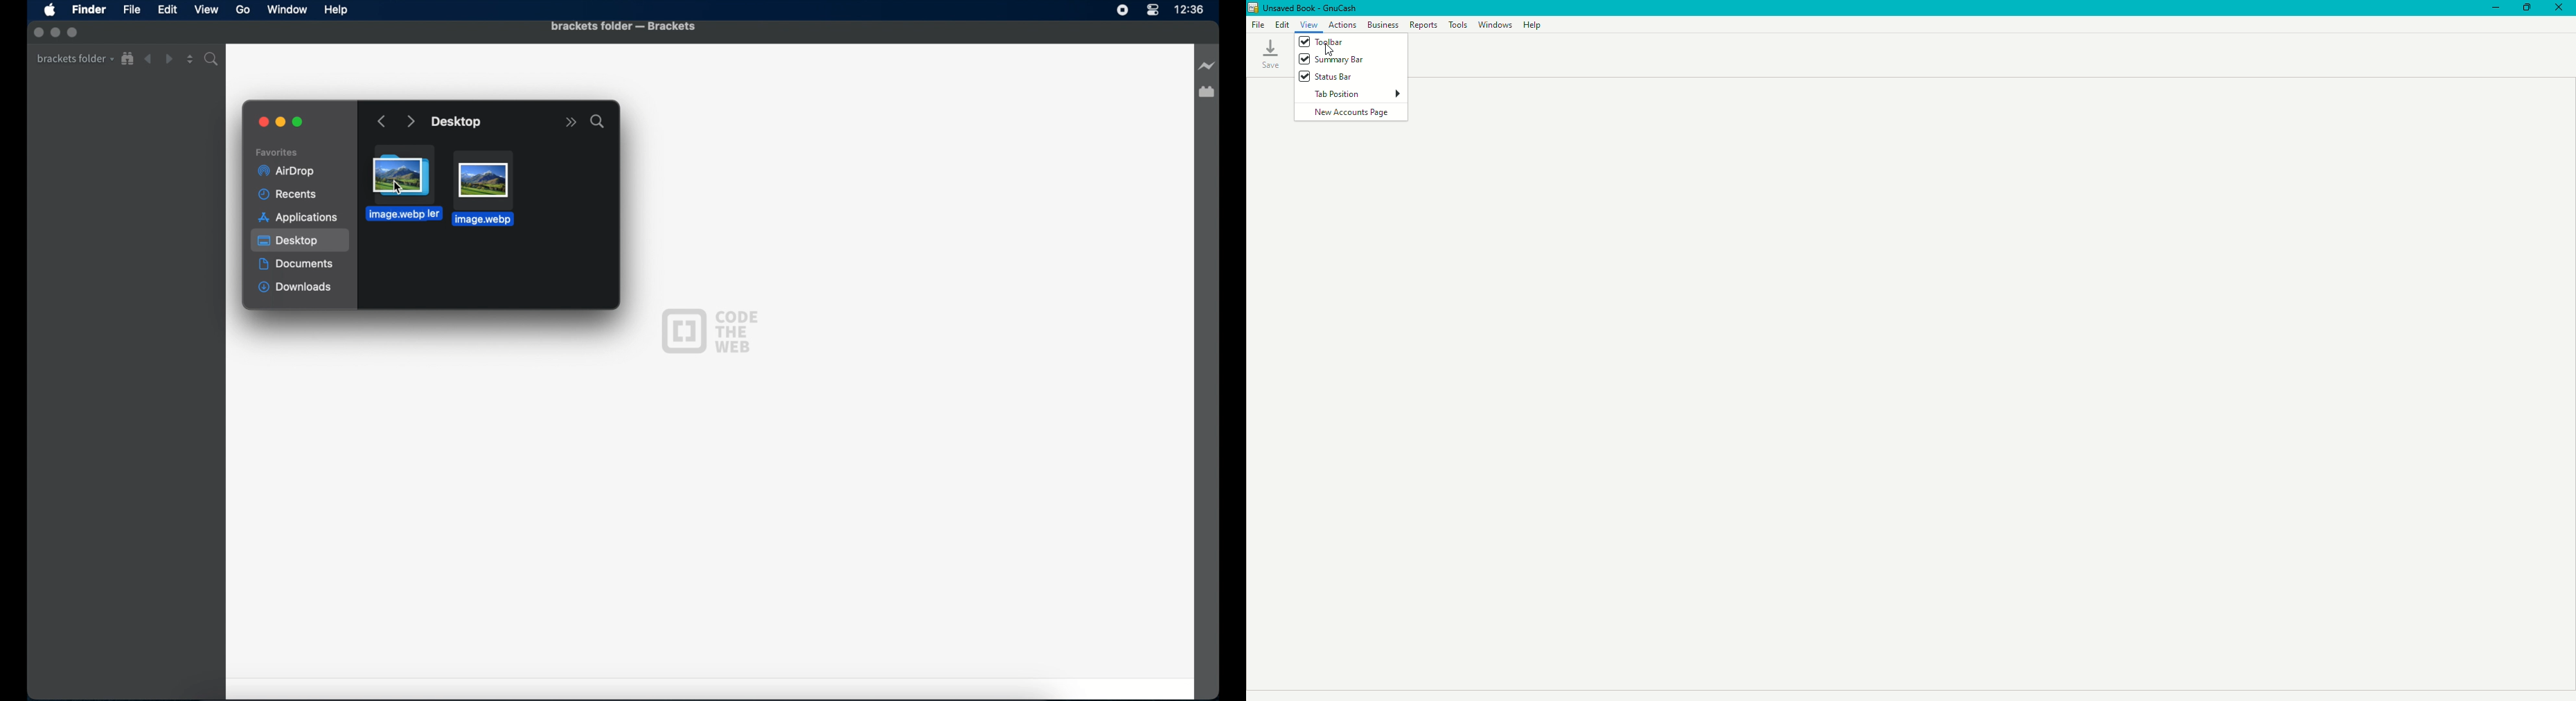 The image size is (2576, 728). Describe the element at coordinates (1270, 53) in the screenshot. I see `Save` at that location.